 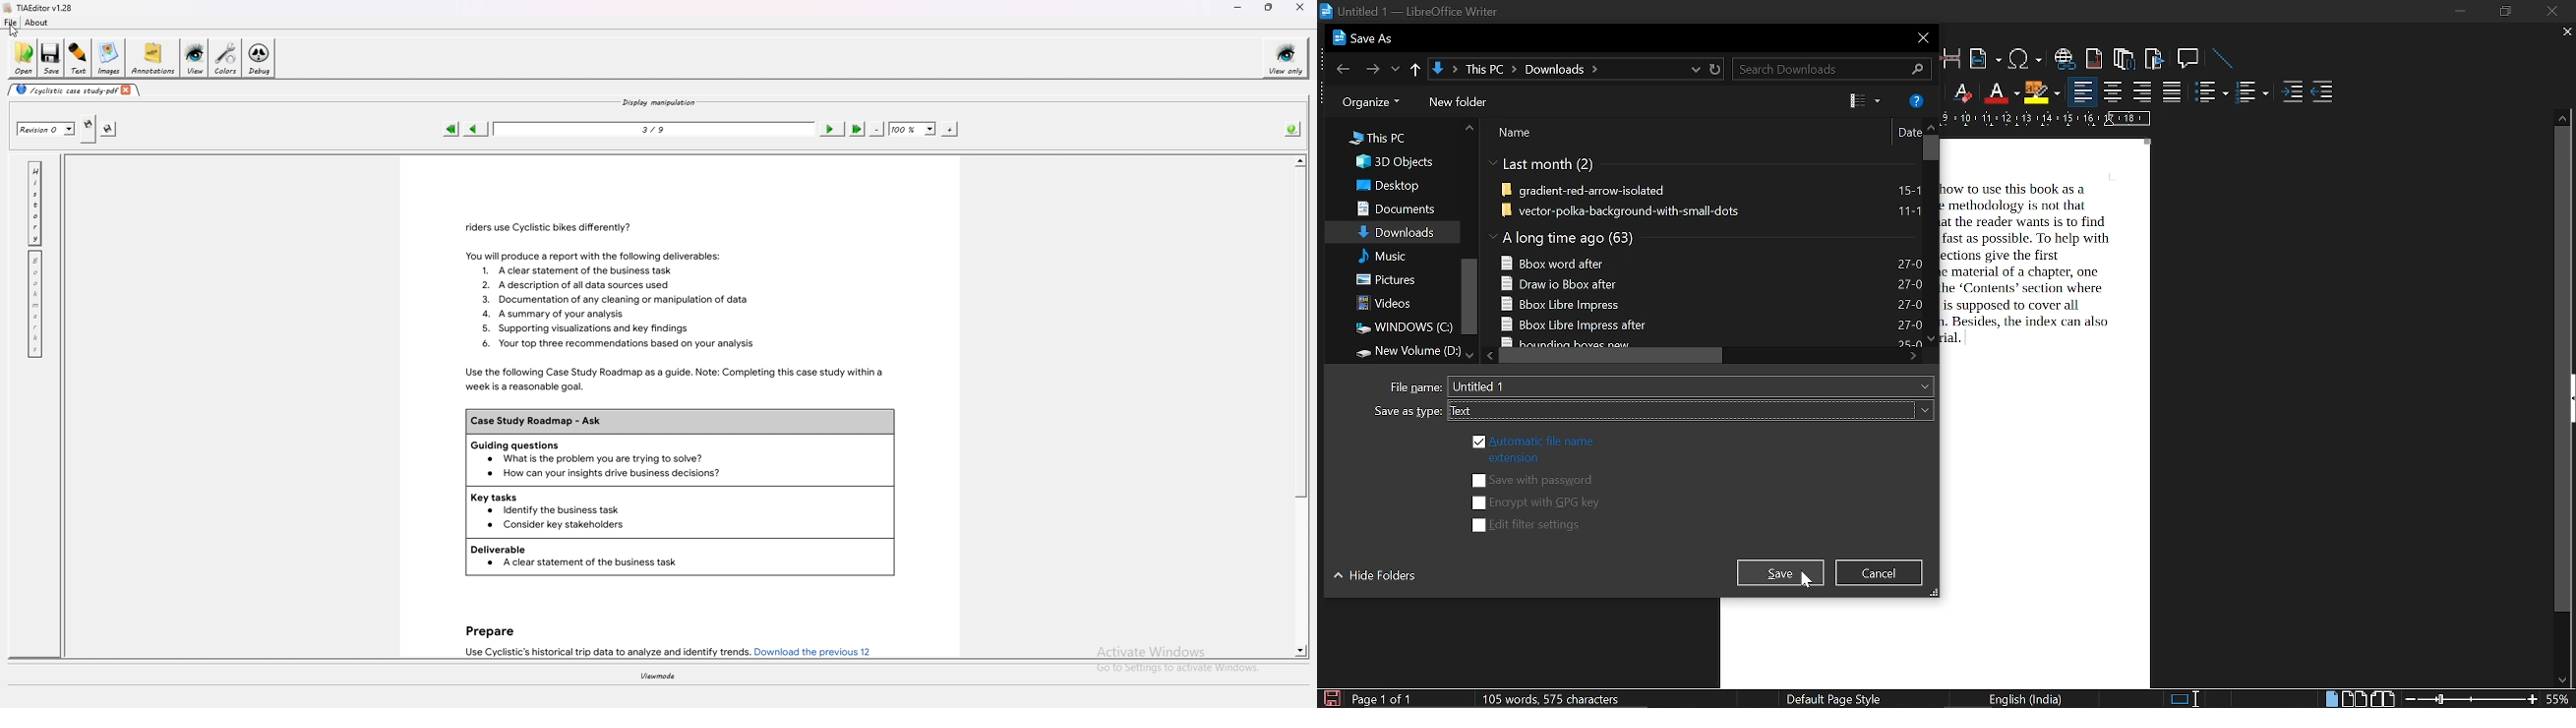 What do you see at coordinates (2562, 32) in the screenshot?
I see `close current tab` at bounding box center [2562, 32].